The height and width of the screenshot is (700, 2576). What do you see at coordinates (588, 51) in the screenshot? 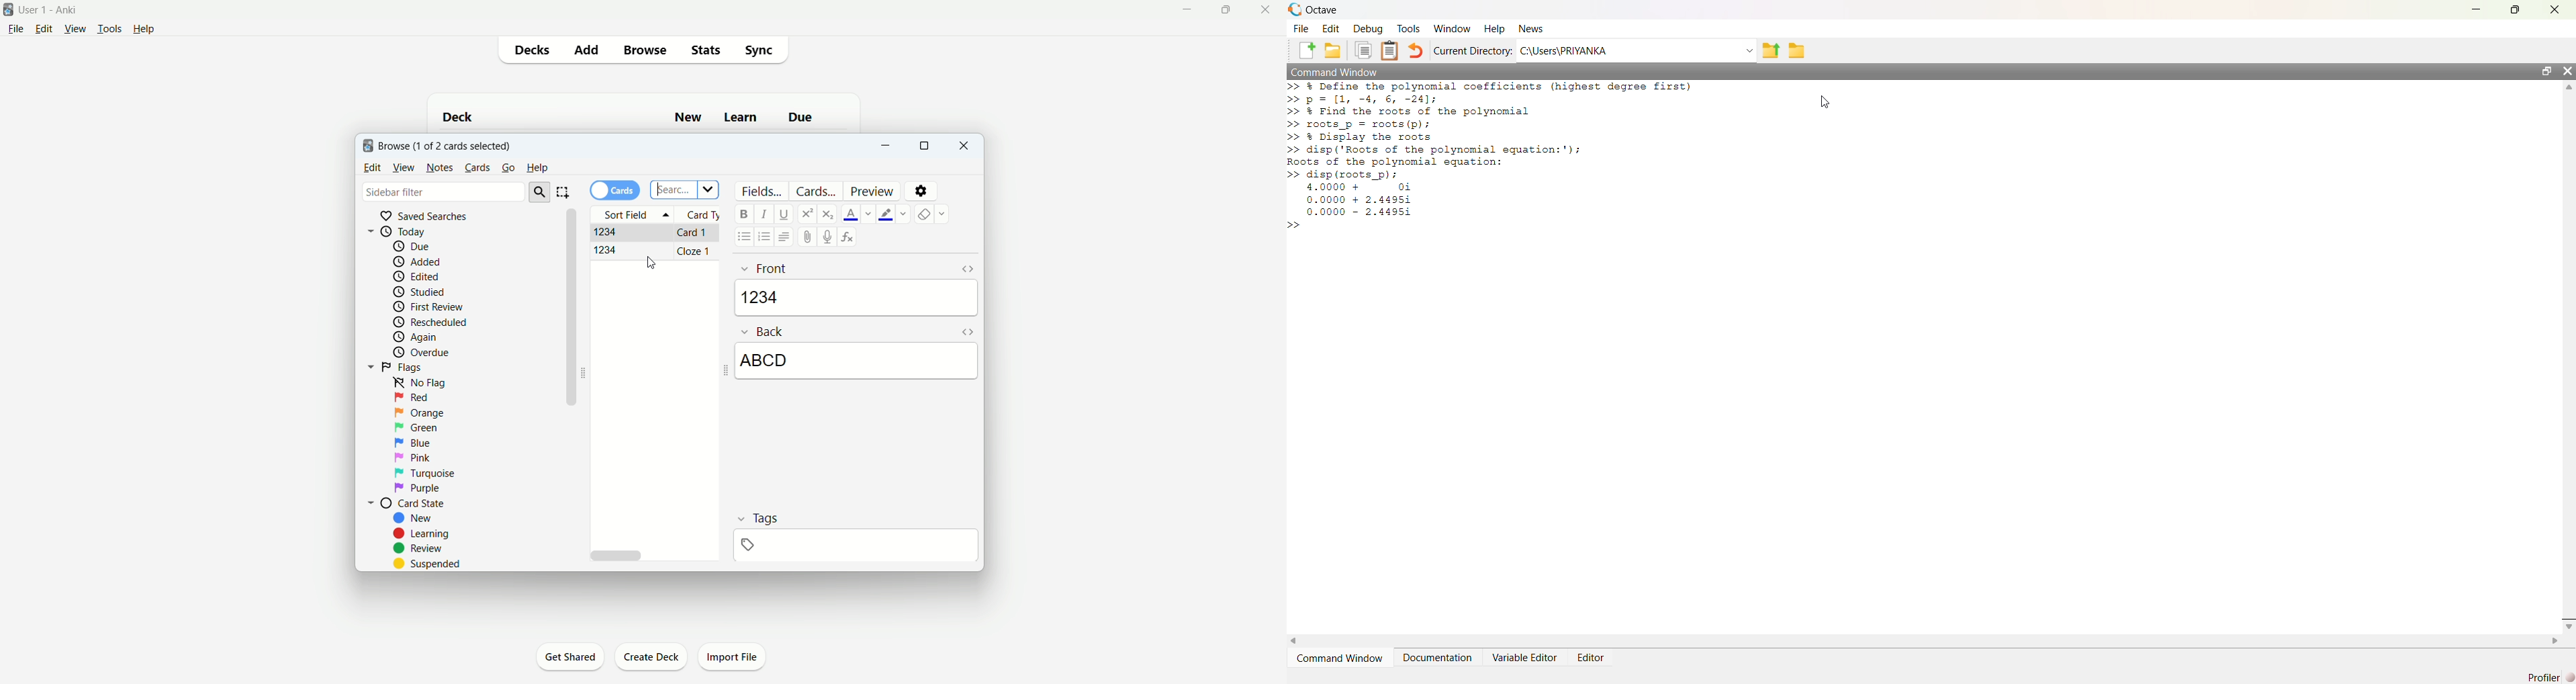
I see `add` at bounding box center [588, 51].